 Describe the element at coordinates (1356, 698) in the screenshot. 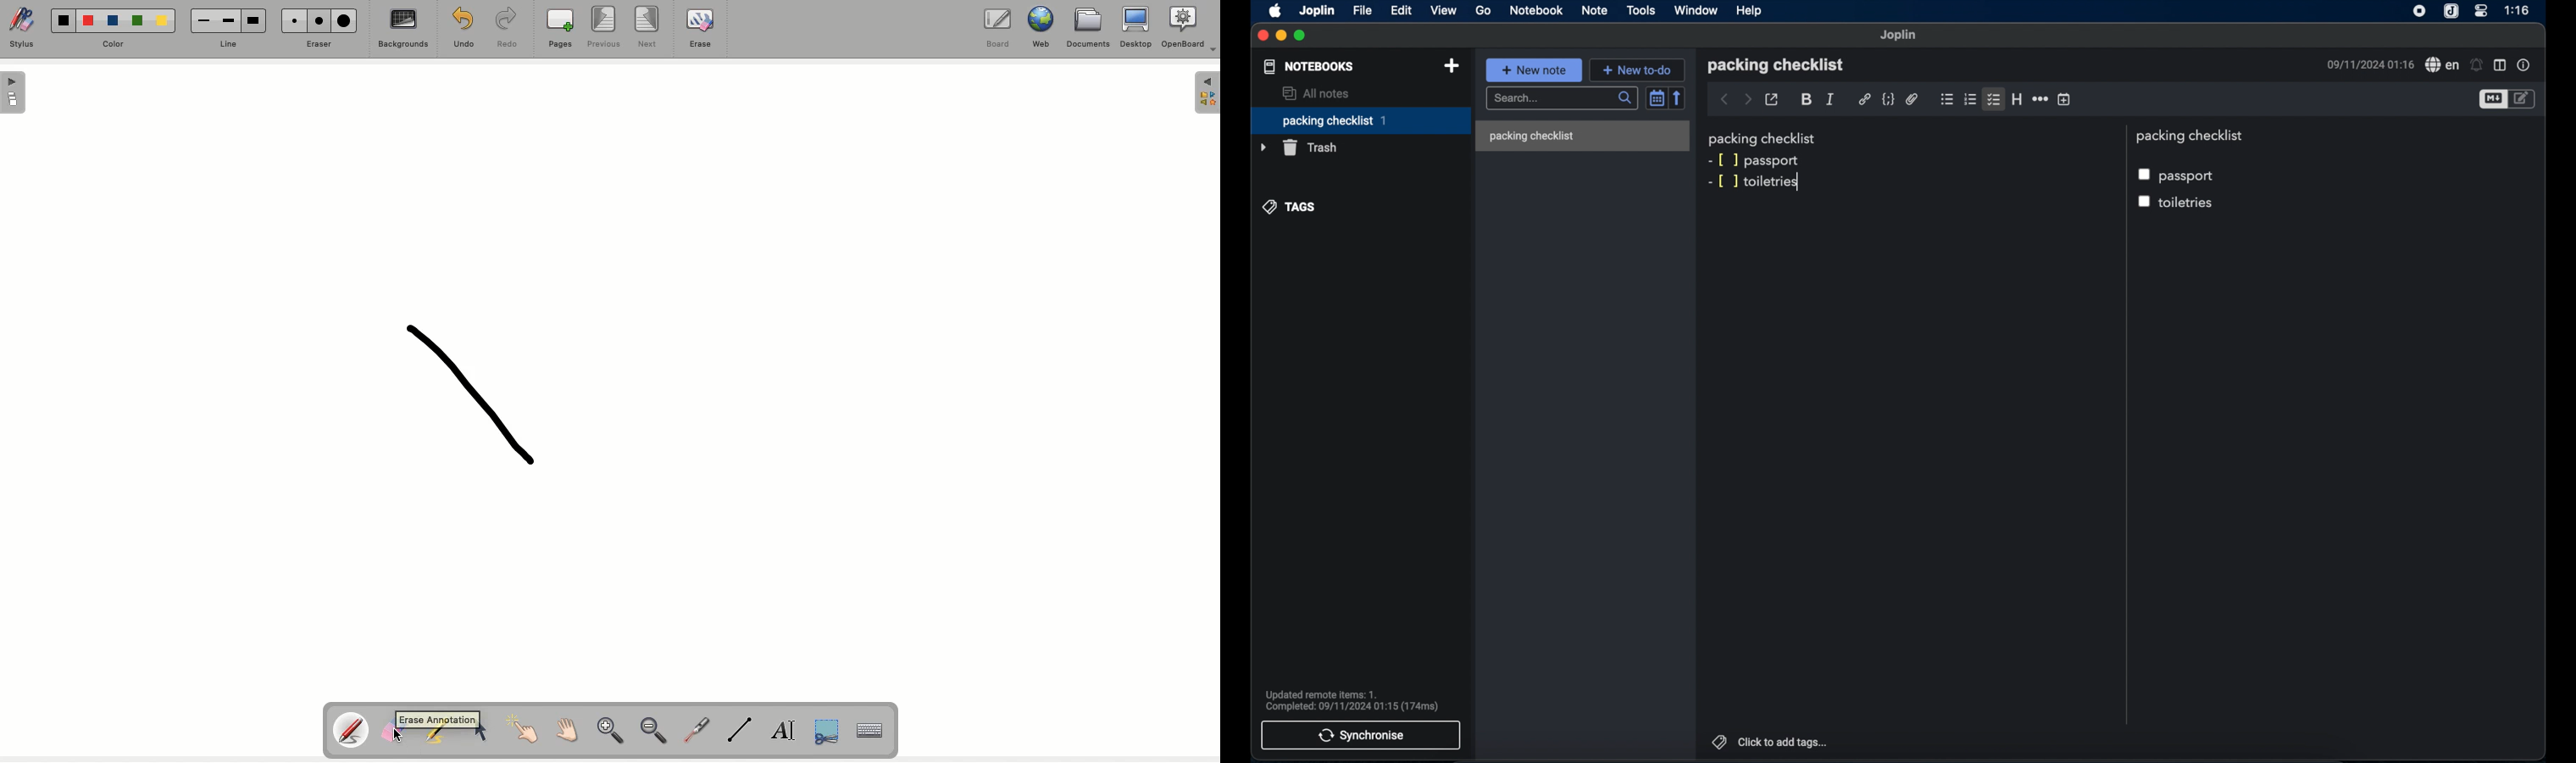

I see `Updated remote items: 1.
Completed: 09/11/2024 01:15 (174ms)` at that location.